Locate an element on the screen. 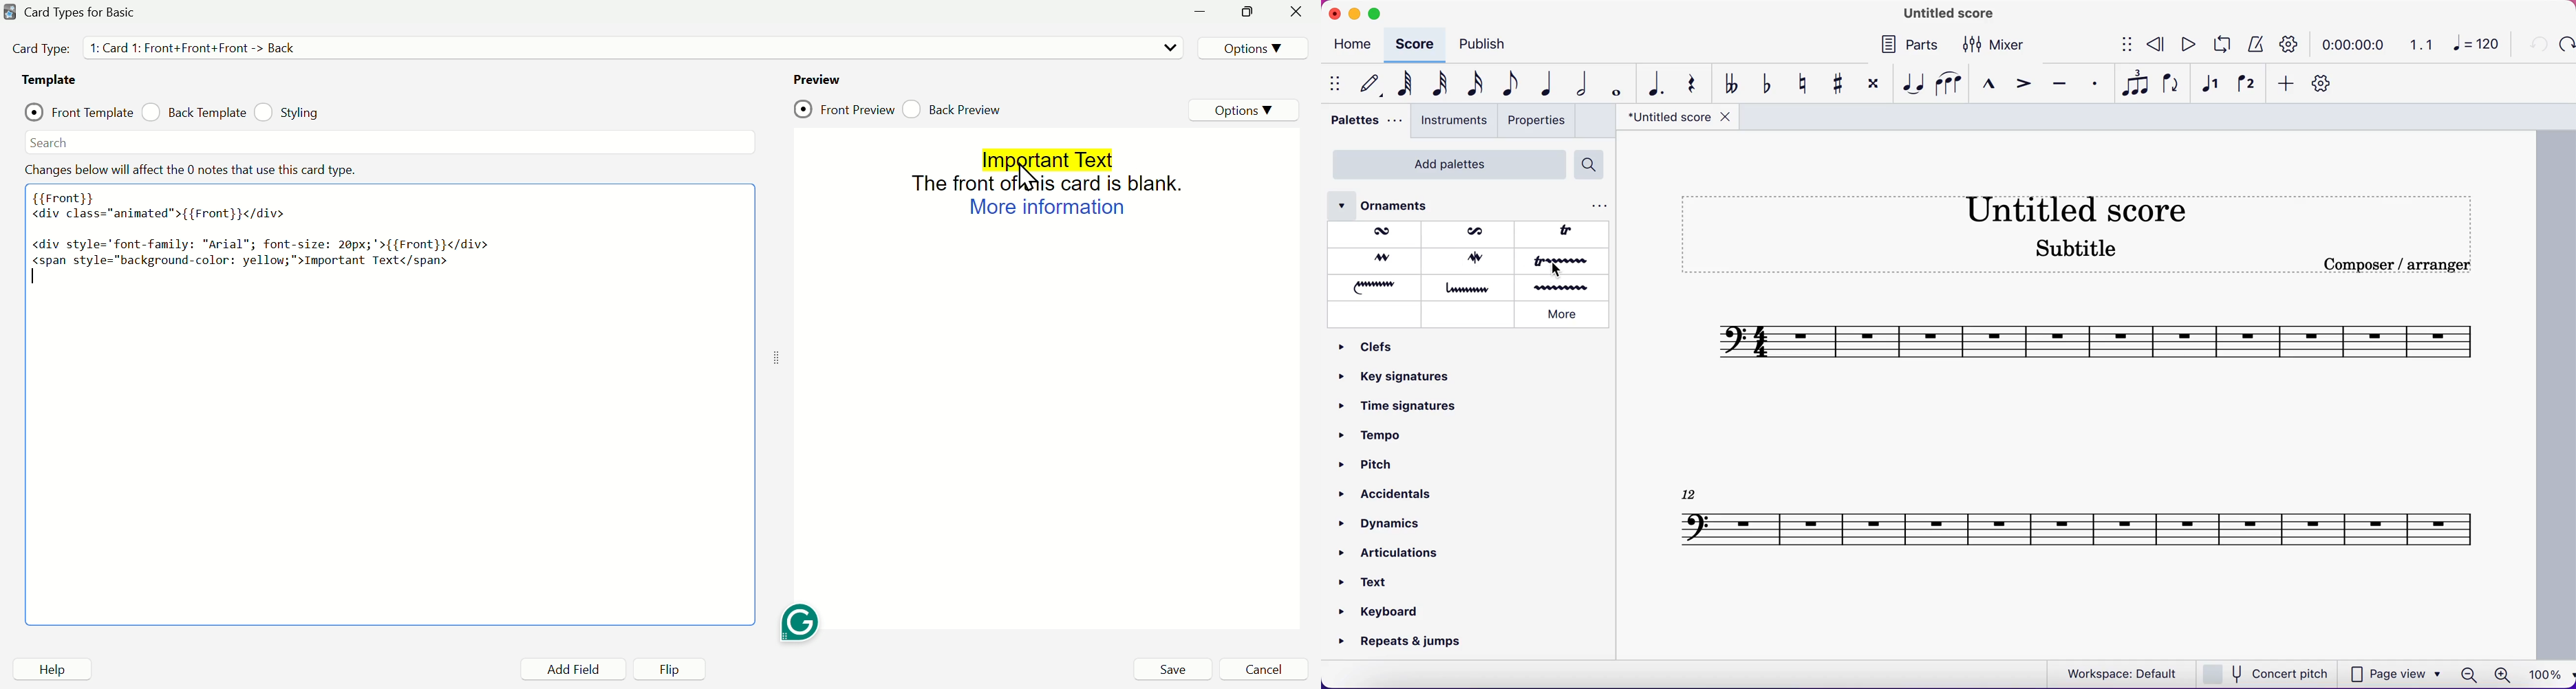 The image size is (2576, 700). show/hide is located at coordinates (1334, 84).